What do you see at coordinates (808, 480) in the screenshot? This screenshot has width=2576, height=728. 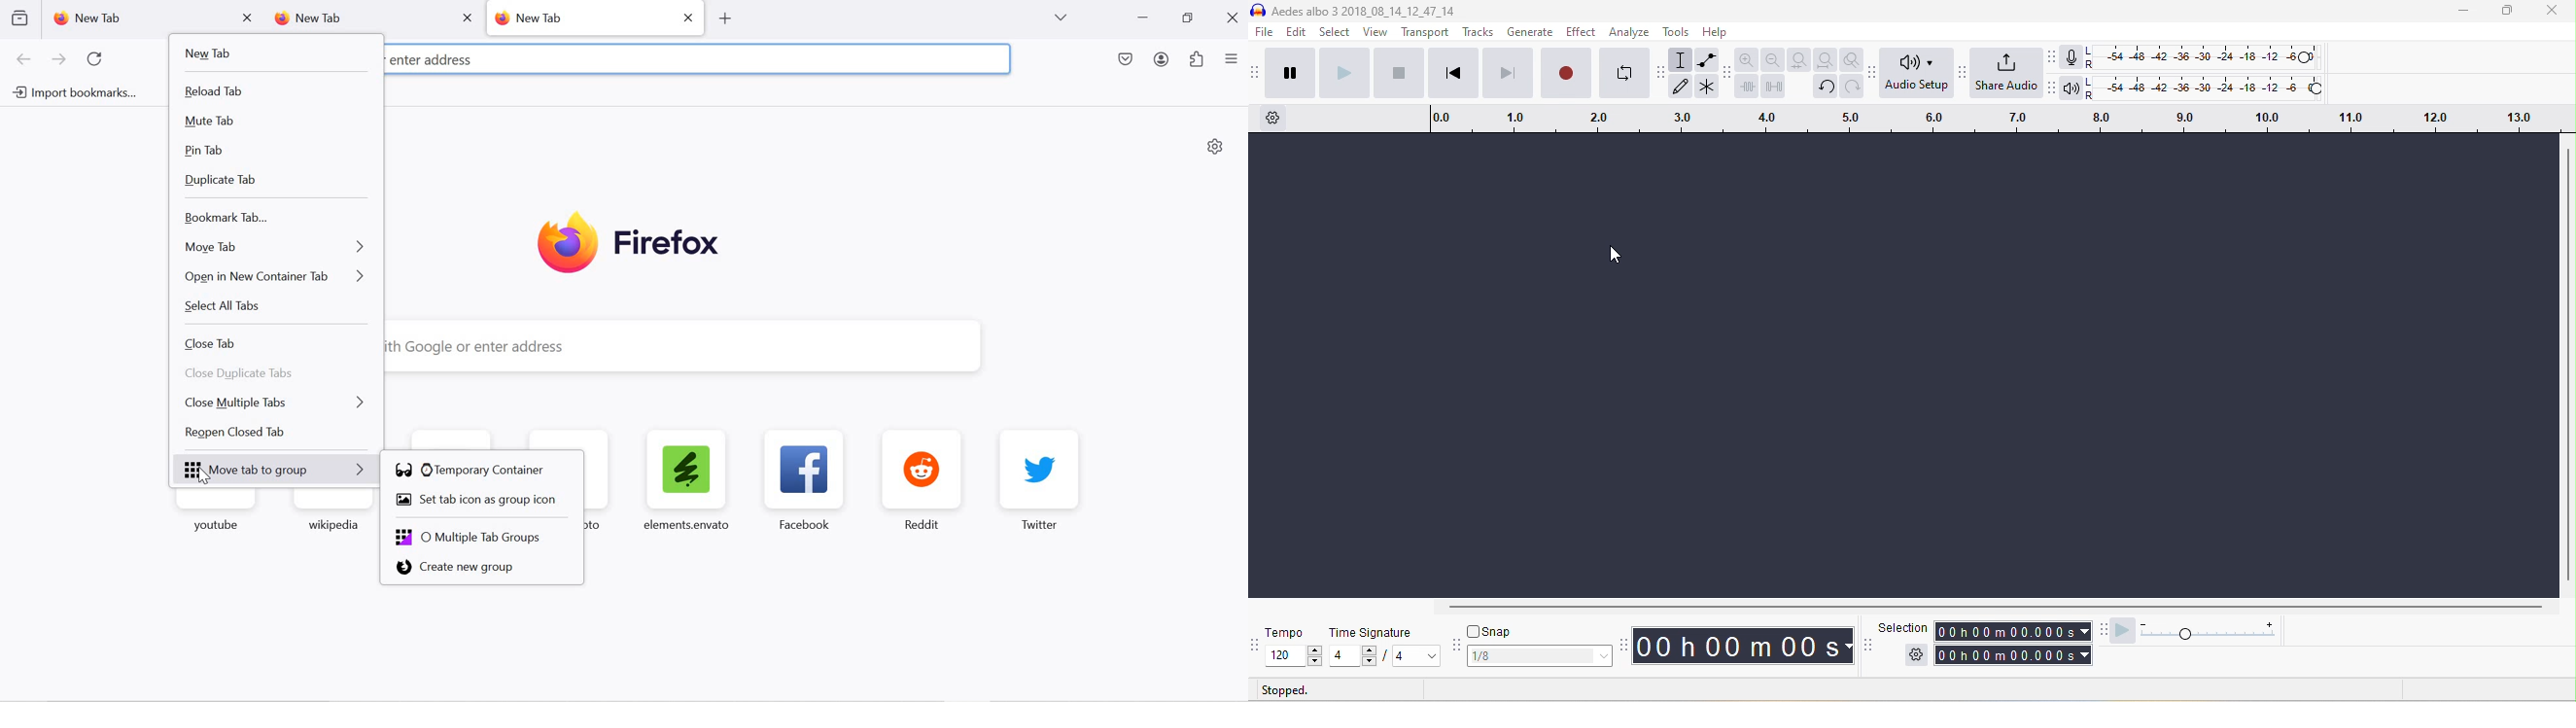 I see `facebook favorite` at bounding box center [808, 480].